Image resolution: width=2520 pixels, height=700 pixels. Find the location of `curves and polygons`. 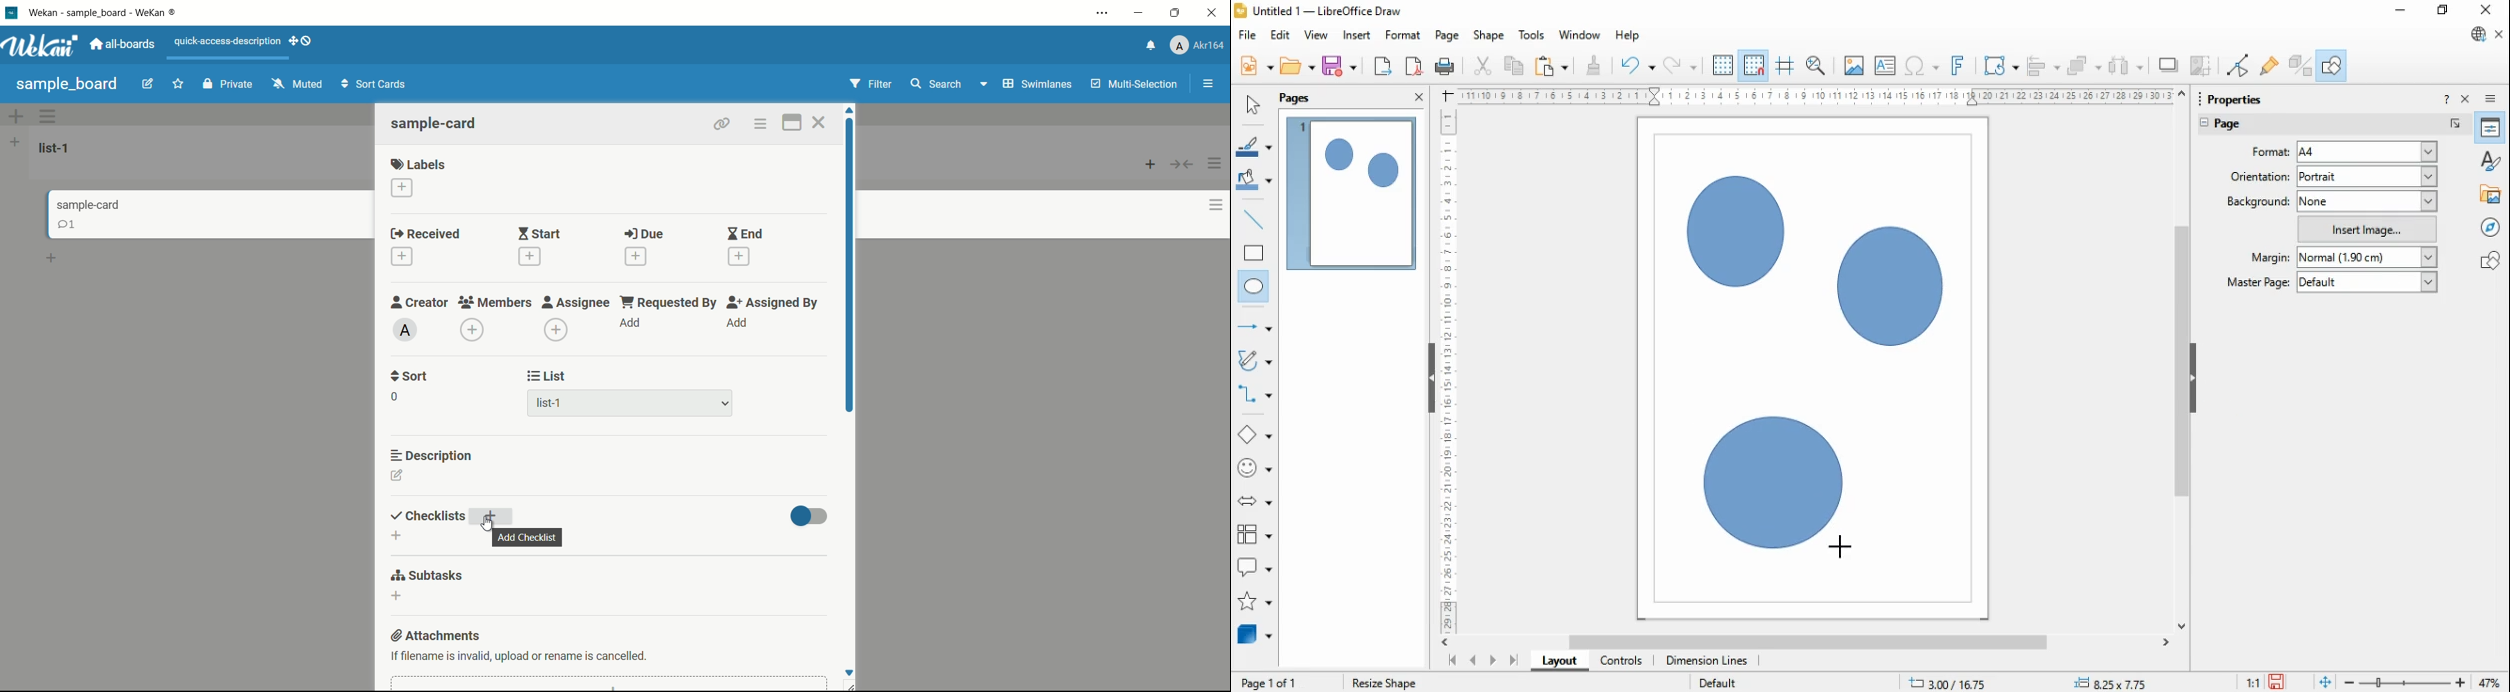

curves and polygons is located at coordinates (1256, 361).